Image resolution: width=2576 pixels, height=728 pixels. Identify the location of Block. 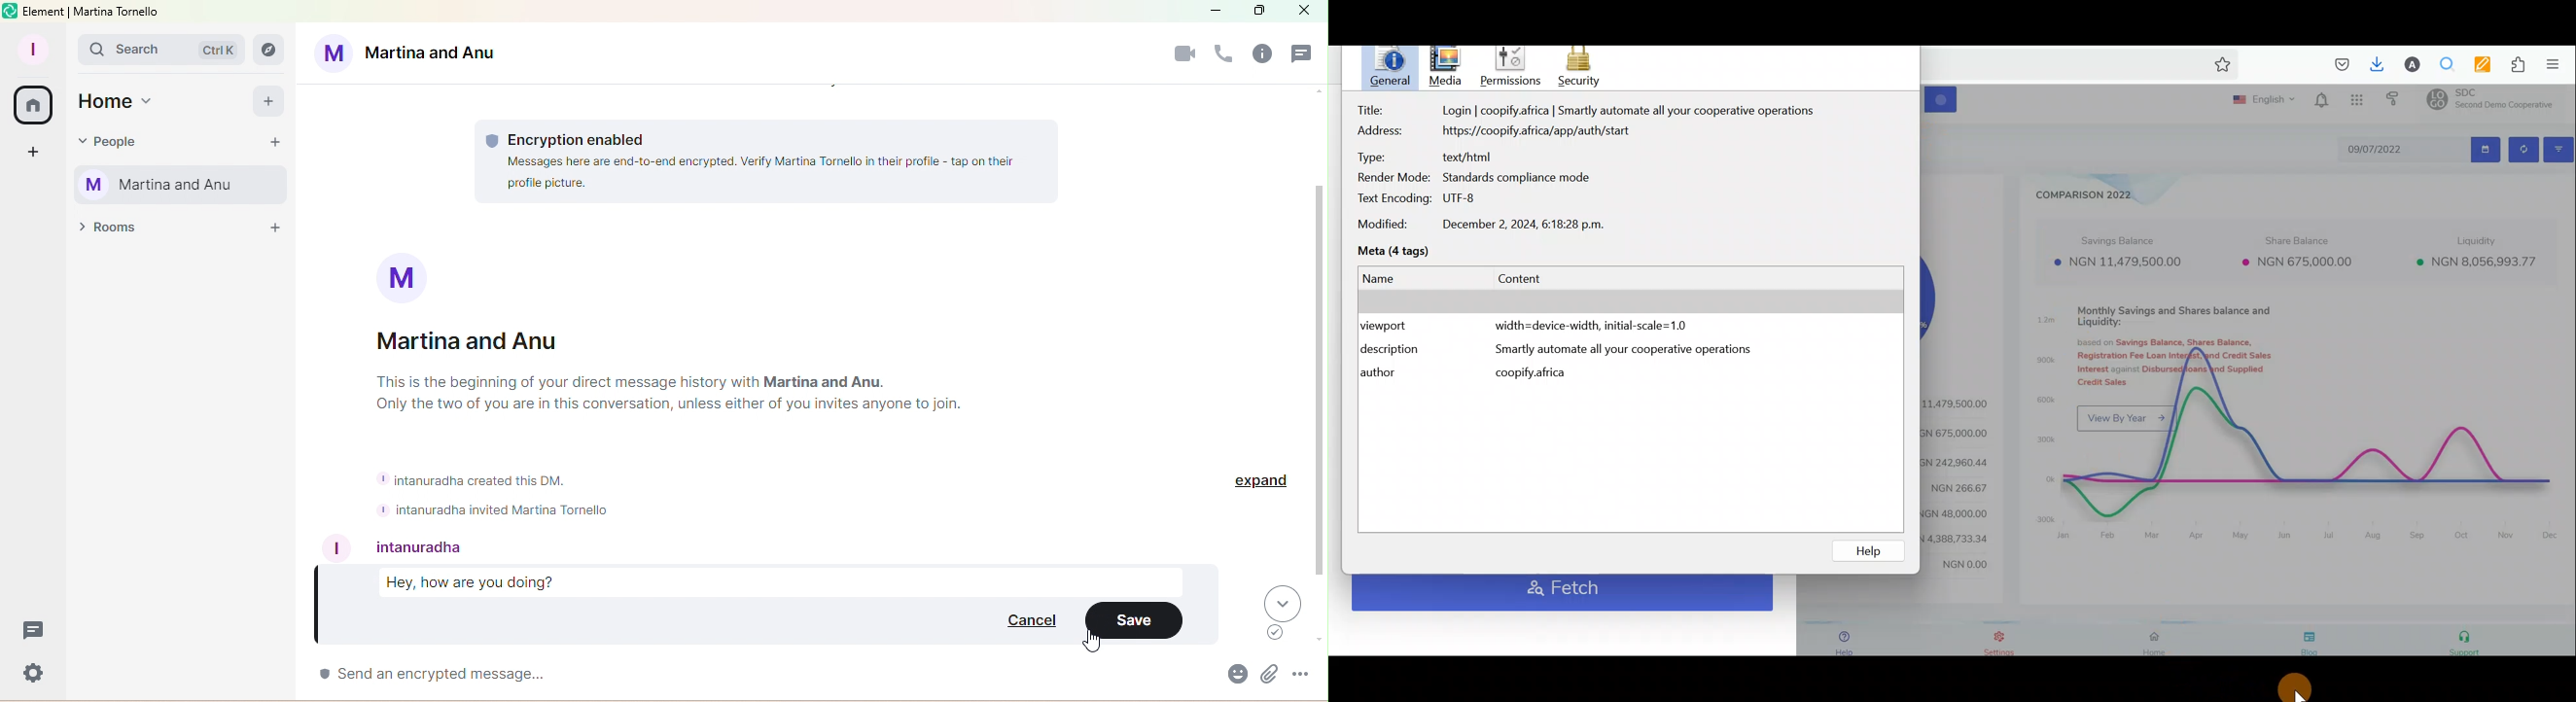
(1872, 216).